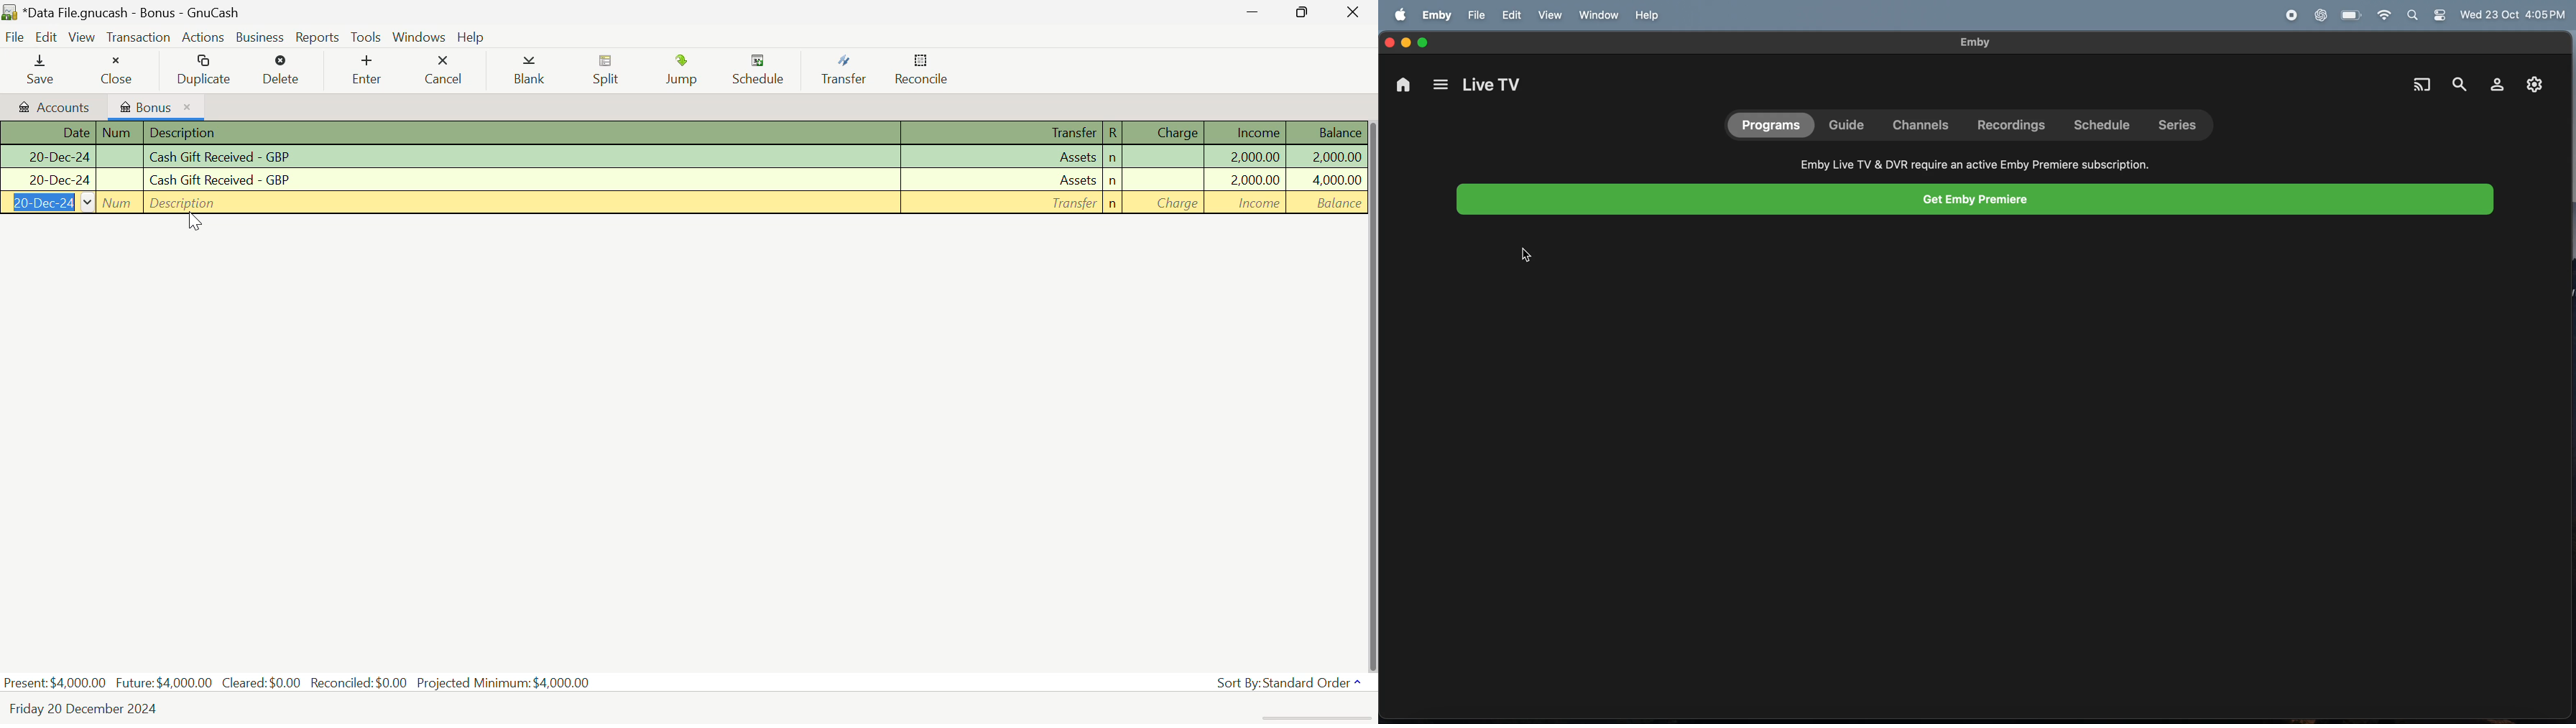 This screenshot has height=728, width=2576. Describe the element at coordinates (1165, 180) in the screenshot. I see `Charge` at that location.